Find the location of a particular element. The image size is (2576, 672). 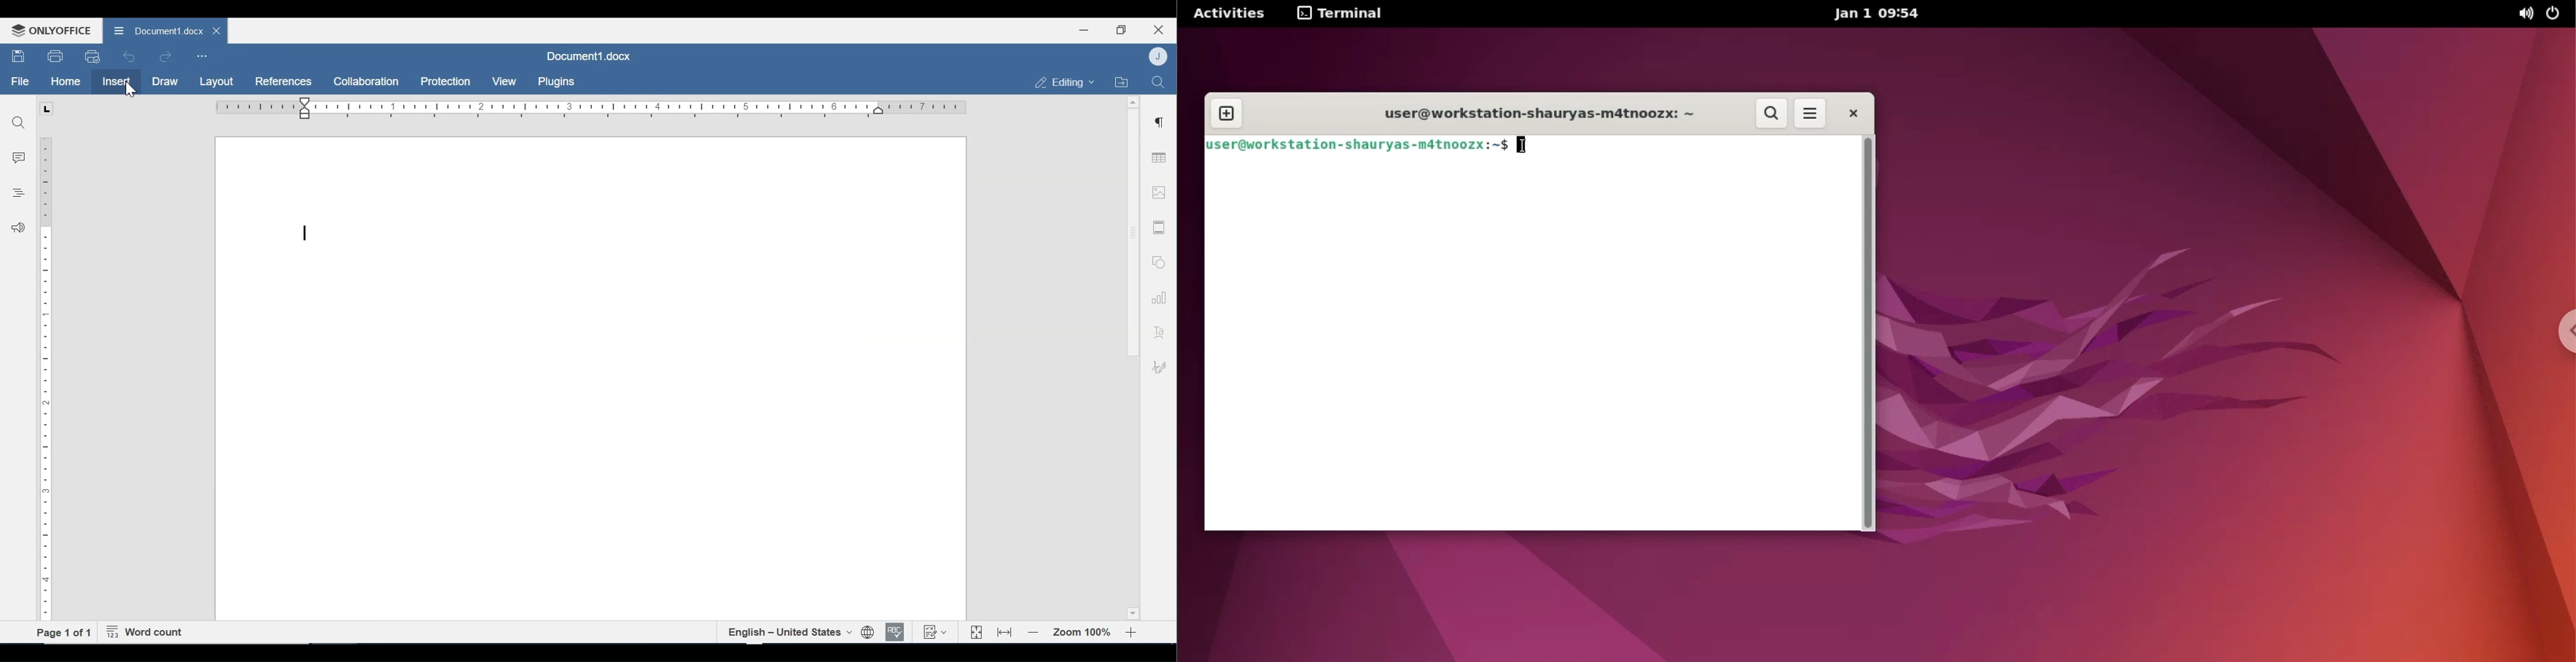

Layout is located at coordinates (216, 82).